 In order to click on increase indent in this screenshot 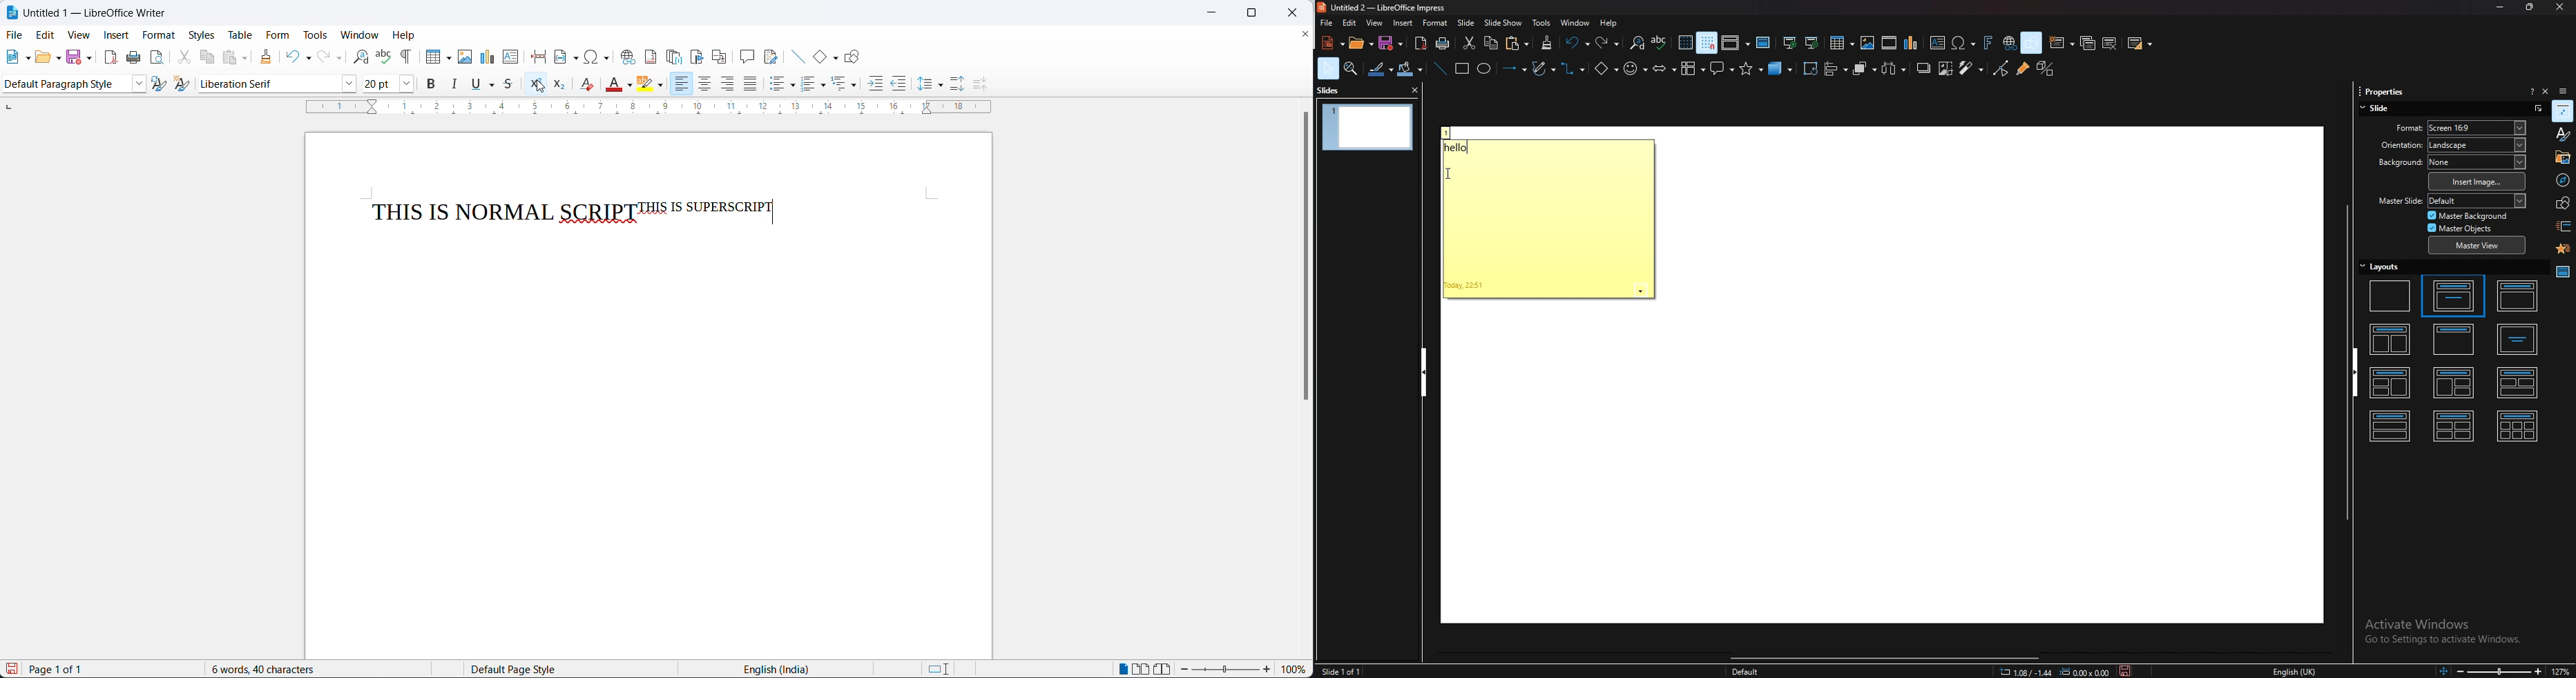, I will do `click(874, 85)`.